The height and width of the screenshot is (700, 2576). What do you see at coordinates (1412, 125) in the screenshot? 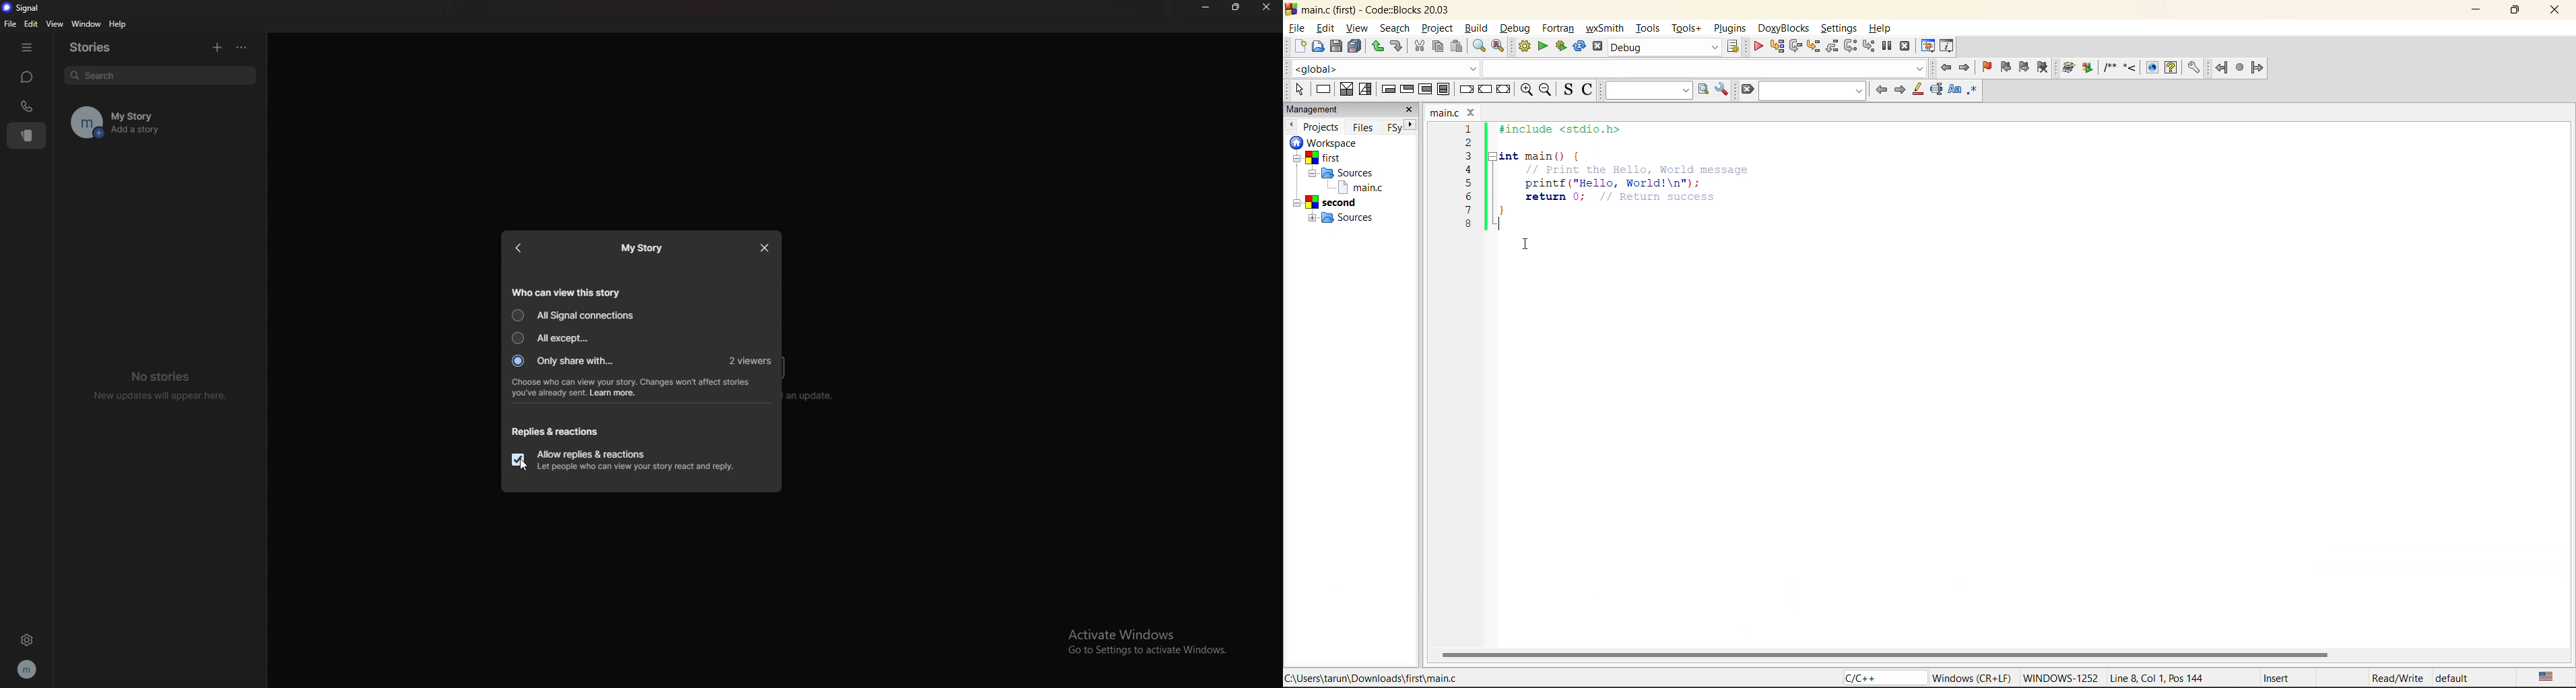
I see `next` at bounding box center [1412, 125].